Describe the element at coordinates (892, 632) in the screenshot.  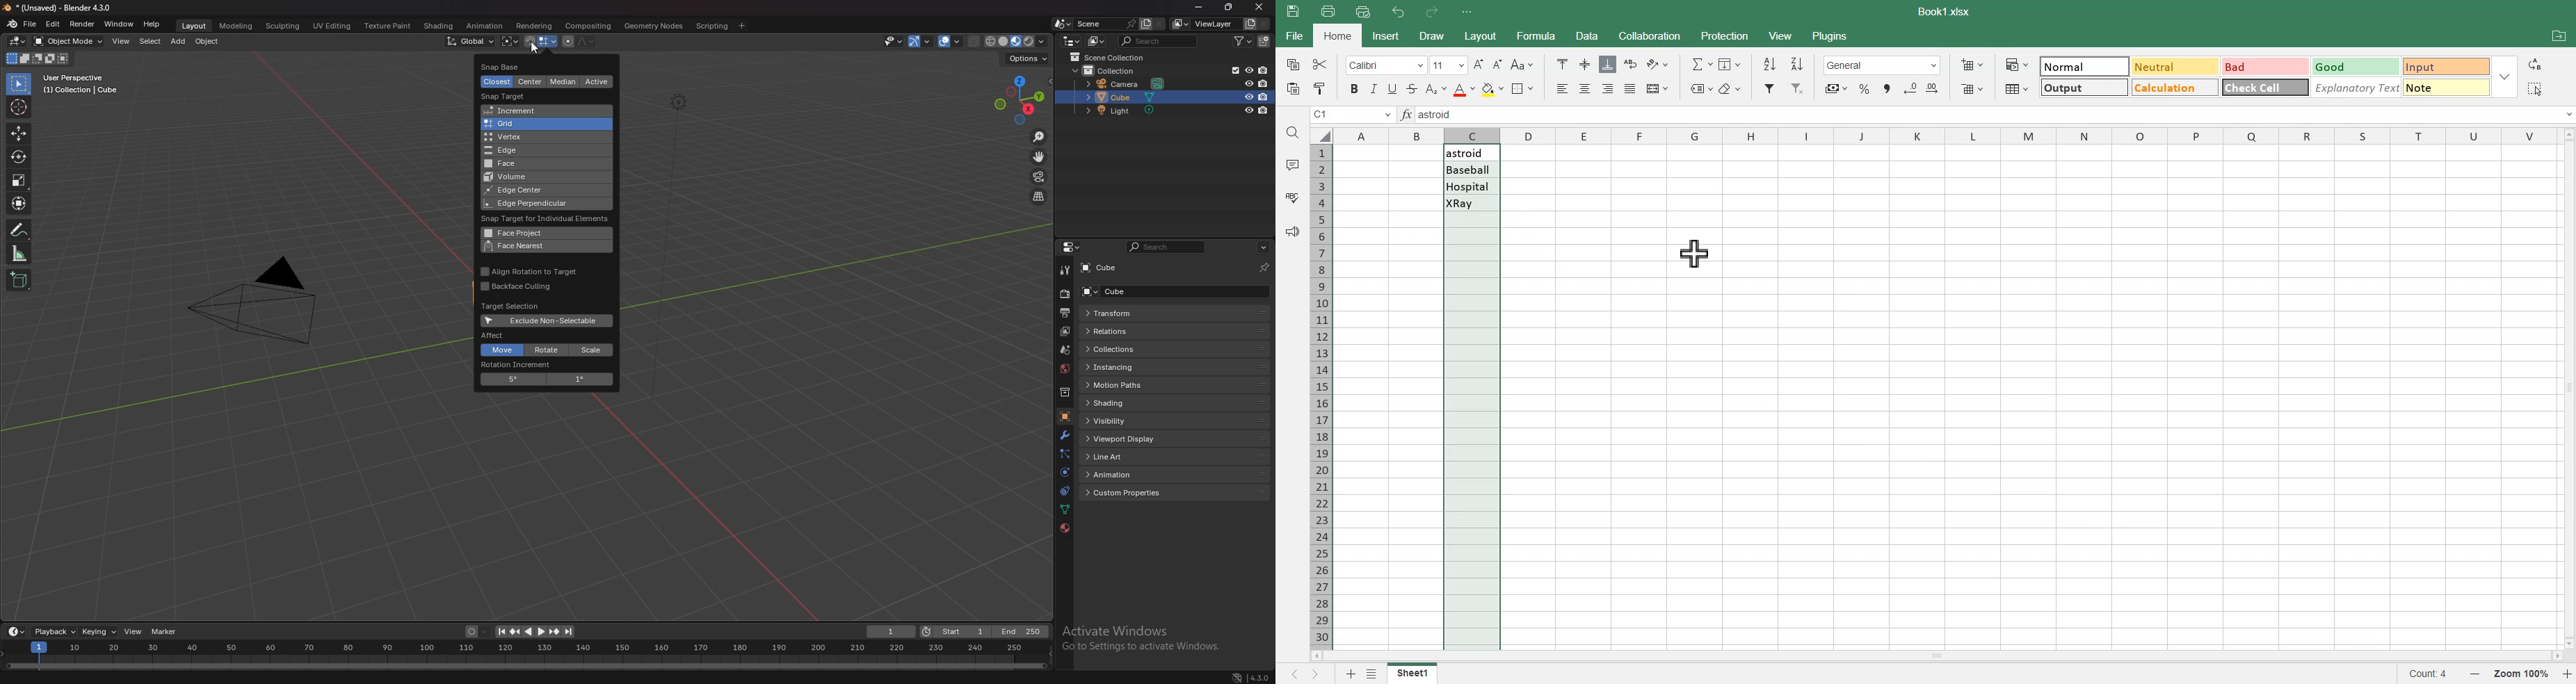
I see `current frame` at that location.